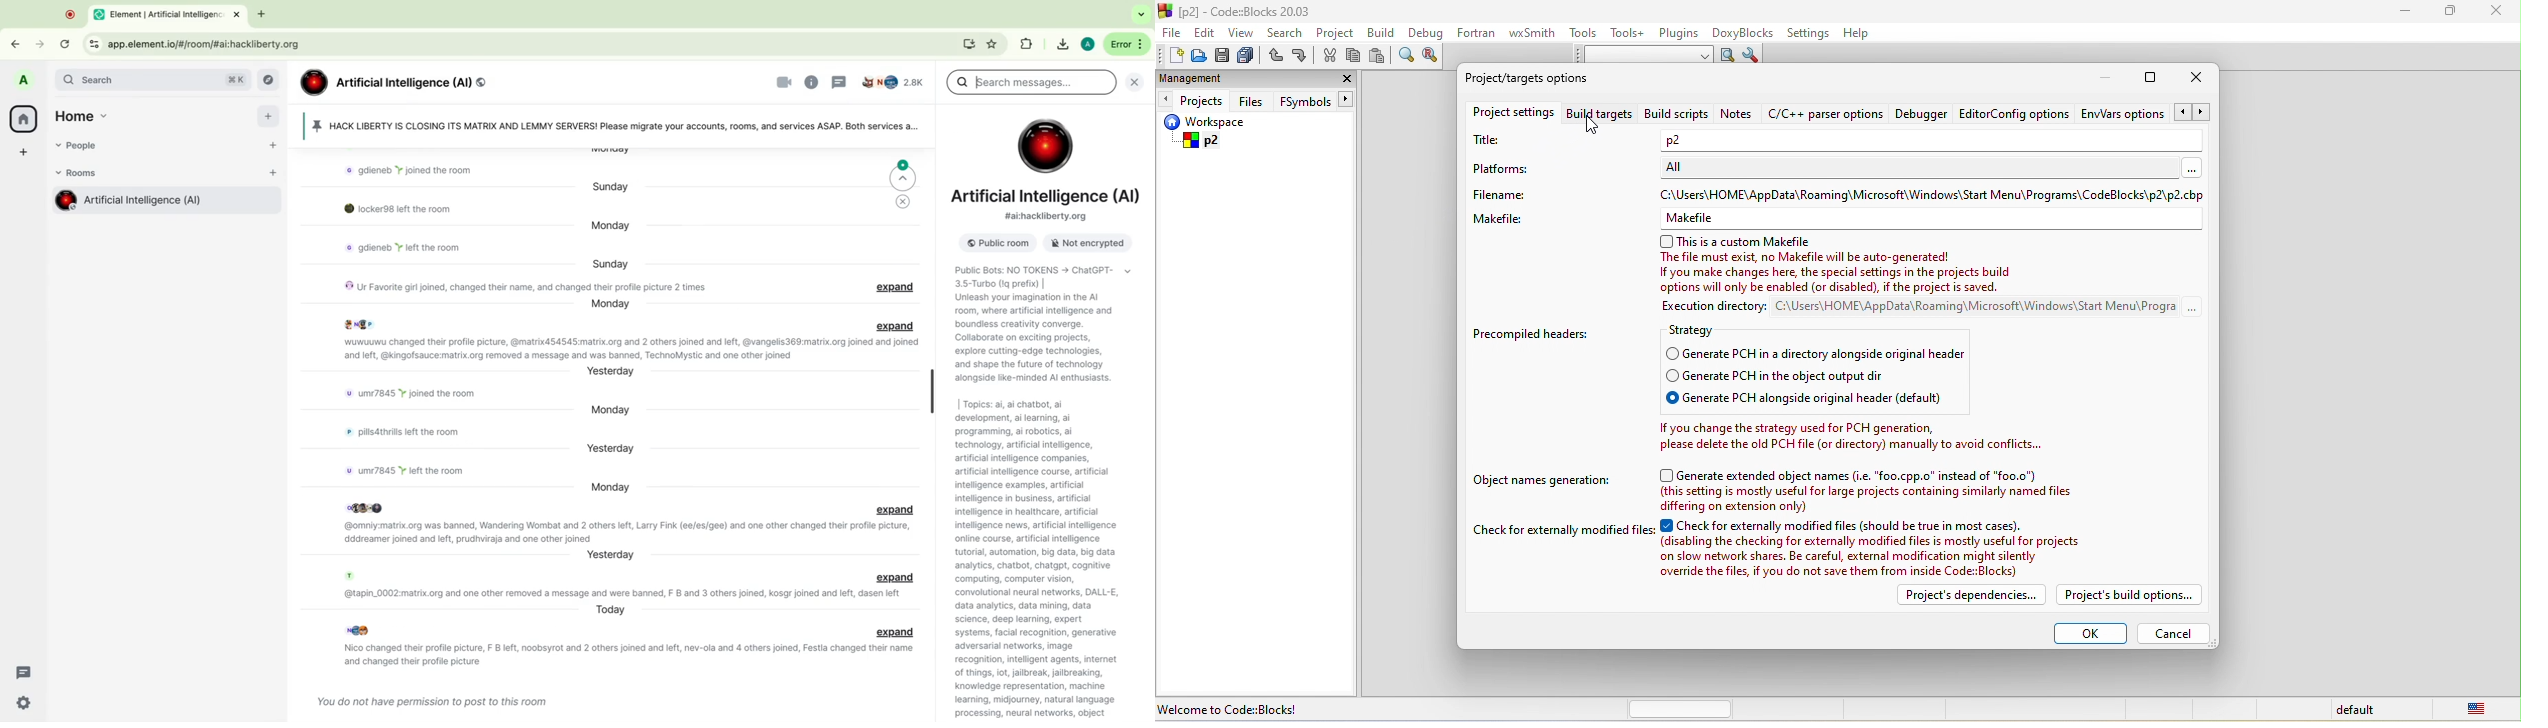 Image resolution: width=2548 pixels, height=728 pixels. What do you see at coordinates (1354, 56) in the screenshot?
I see `copy` at bounding box center [1354, 56].